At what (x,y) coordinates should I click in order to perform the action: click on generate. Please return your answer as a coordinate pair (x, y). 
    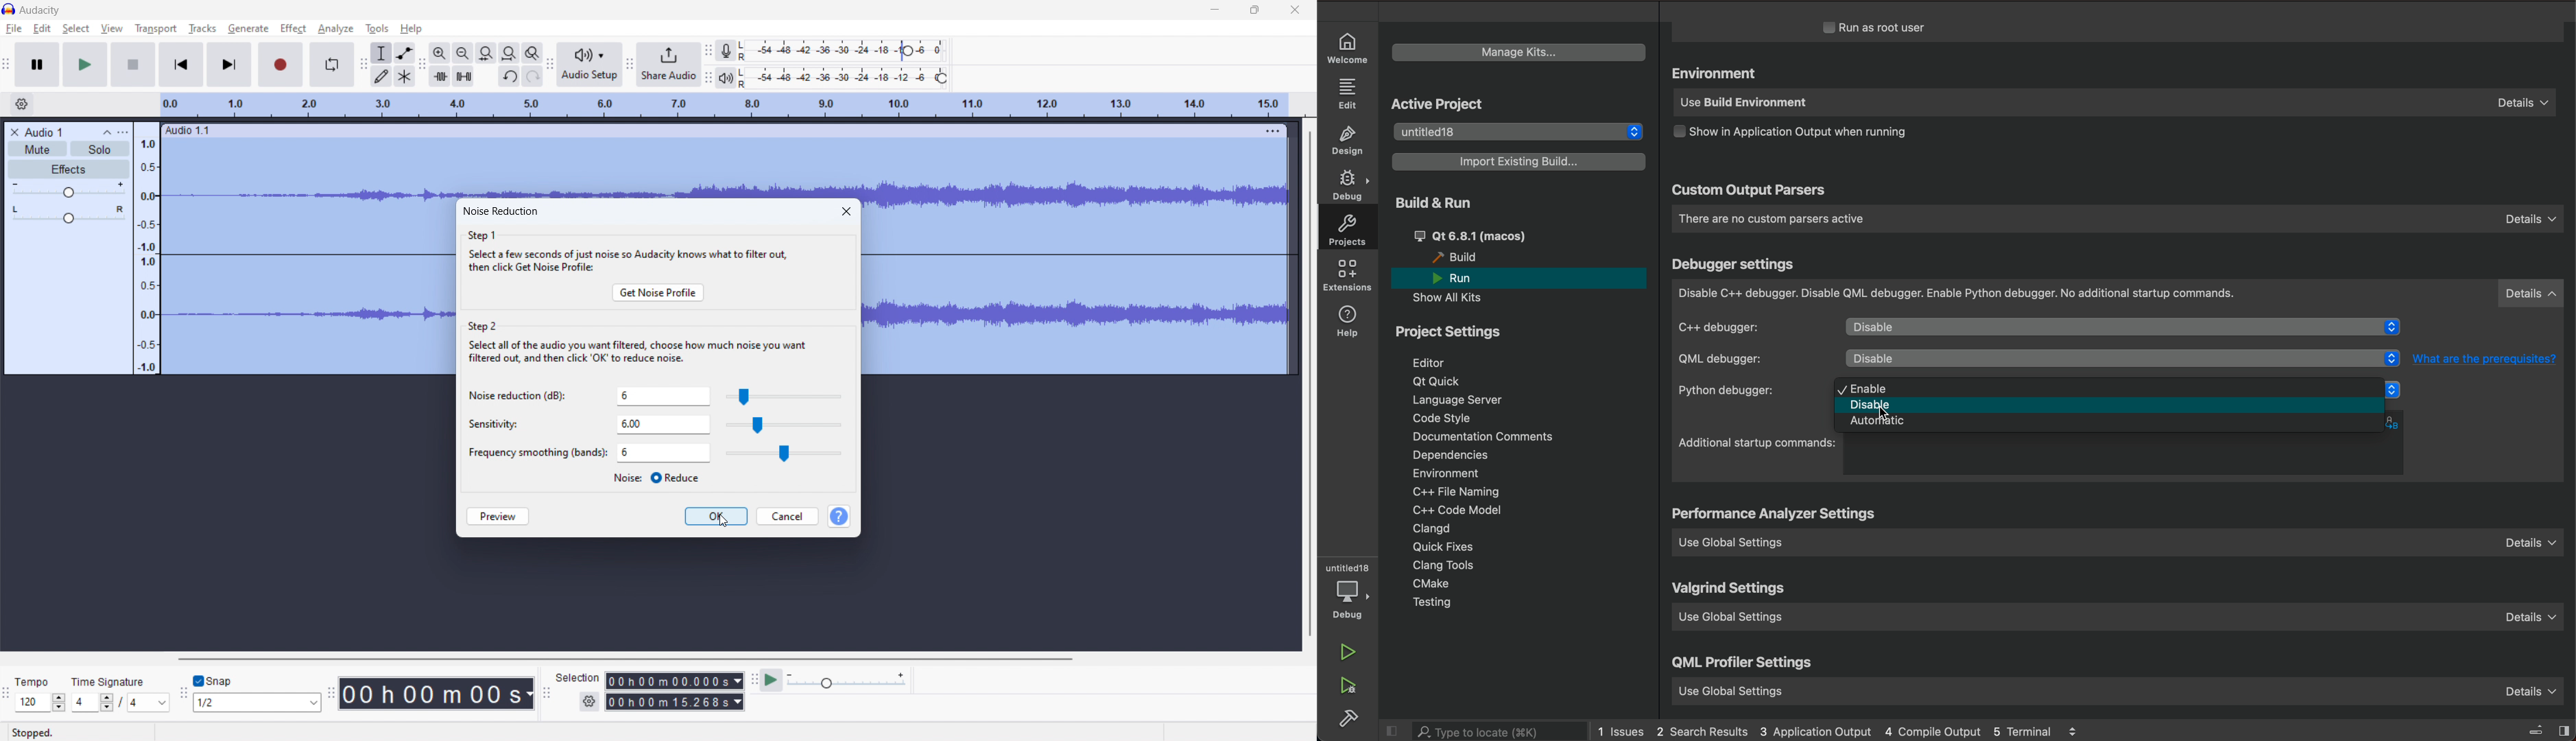
    Looking at the image, I should click on (248, 29).